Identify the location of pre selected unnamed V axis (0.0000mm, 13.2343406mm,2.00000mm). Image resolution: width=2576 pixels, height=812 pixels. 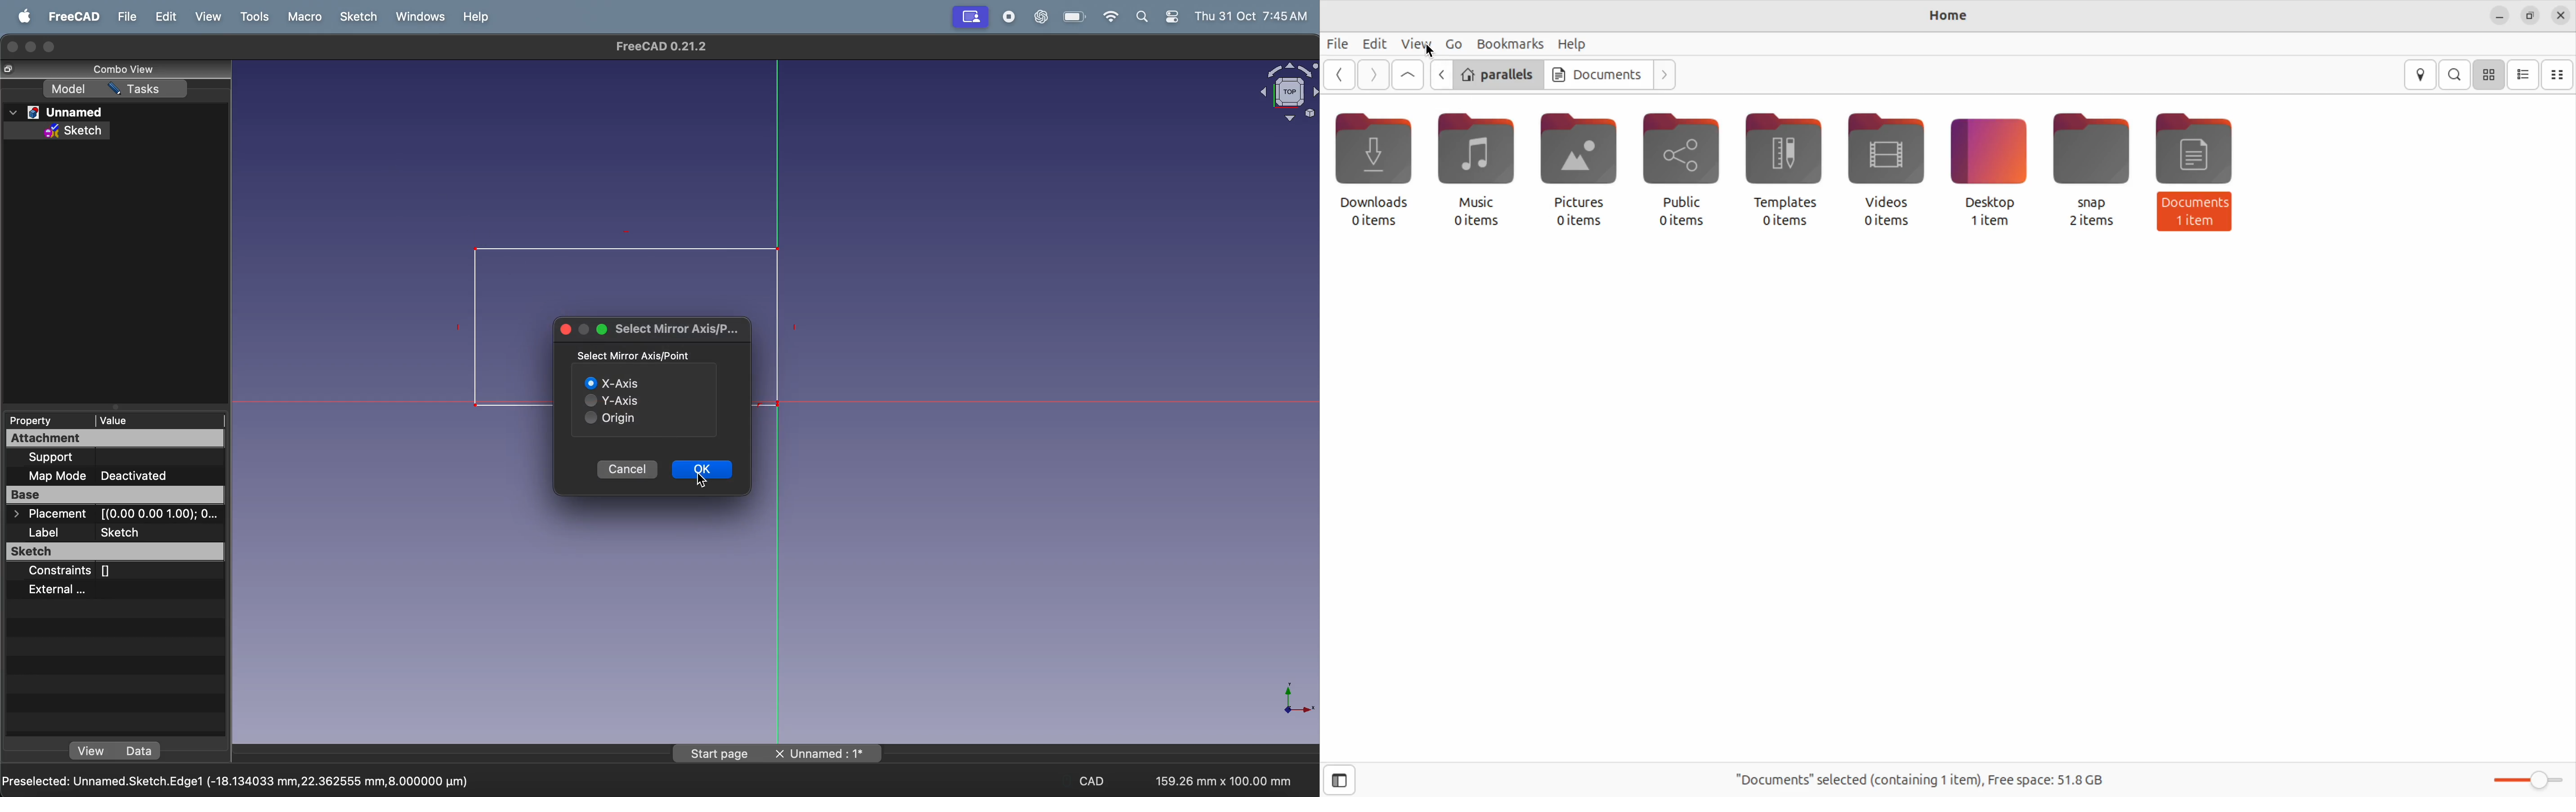
(239, 779).